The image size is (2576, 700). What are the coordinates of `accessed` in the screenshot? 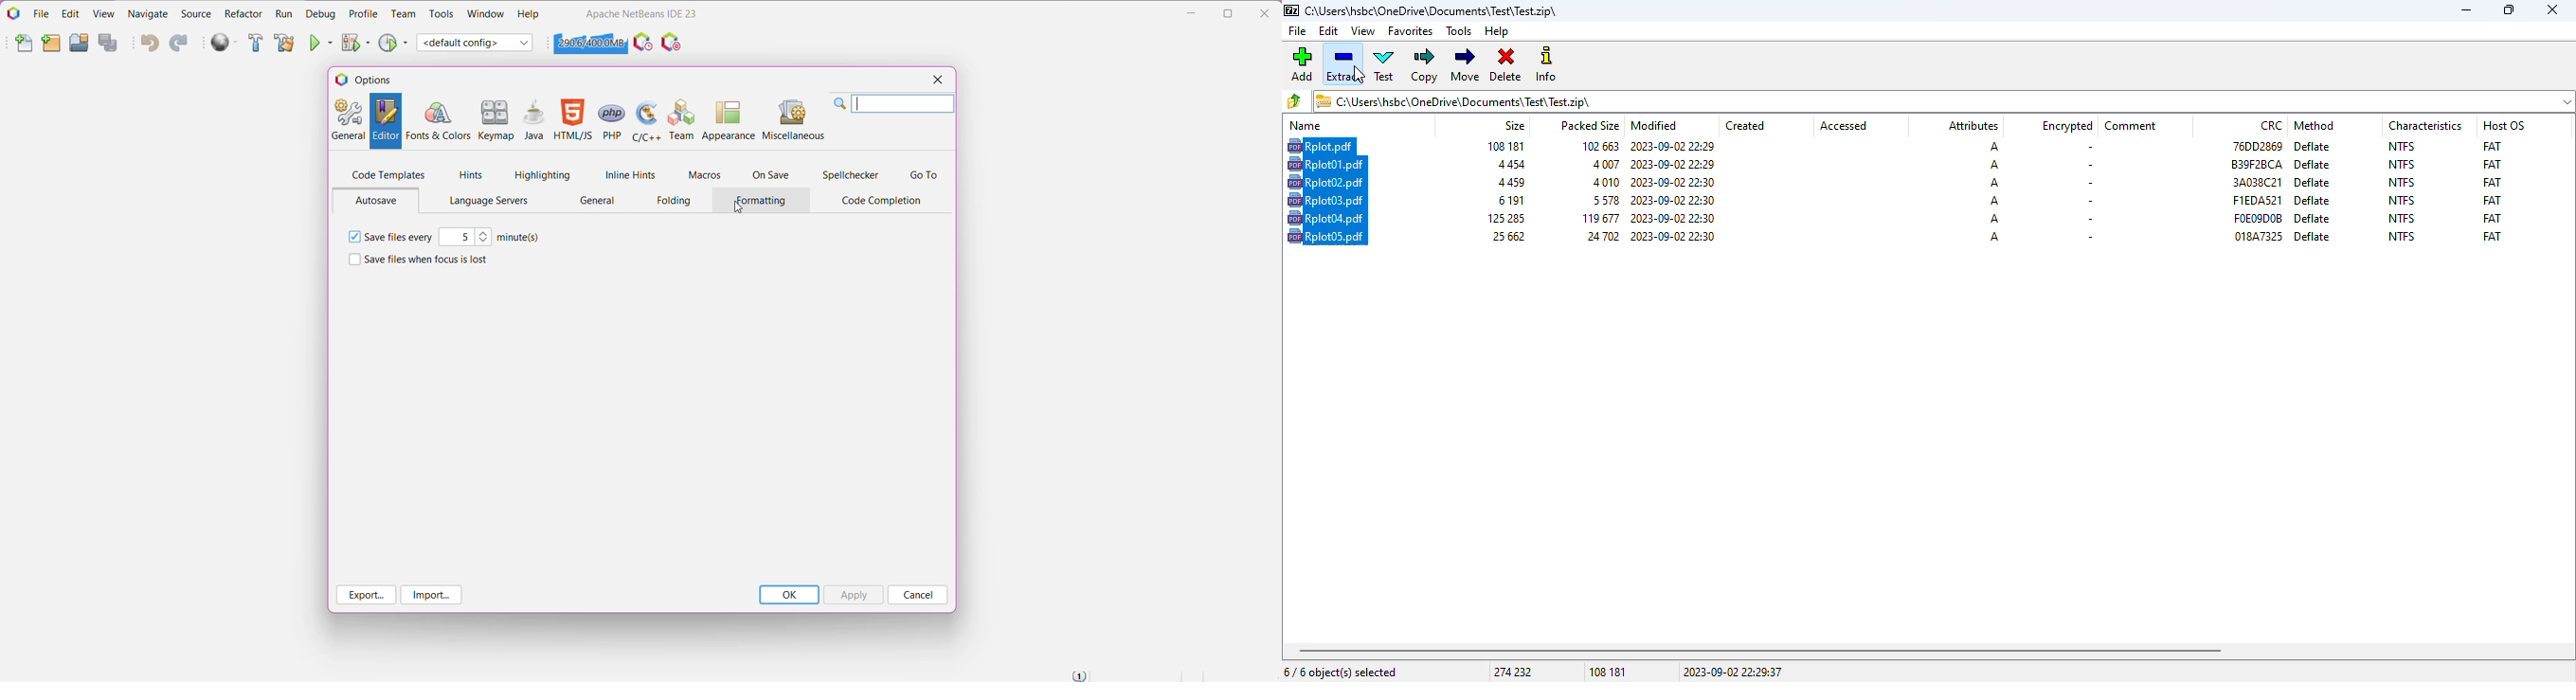 It's located at (1844, 126).